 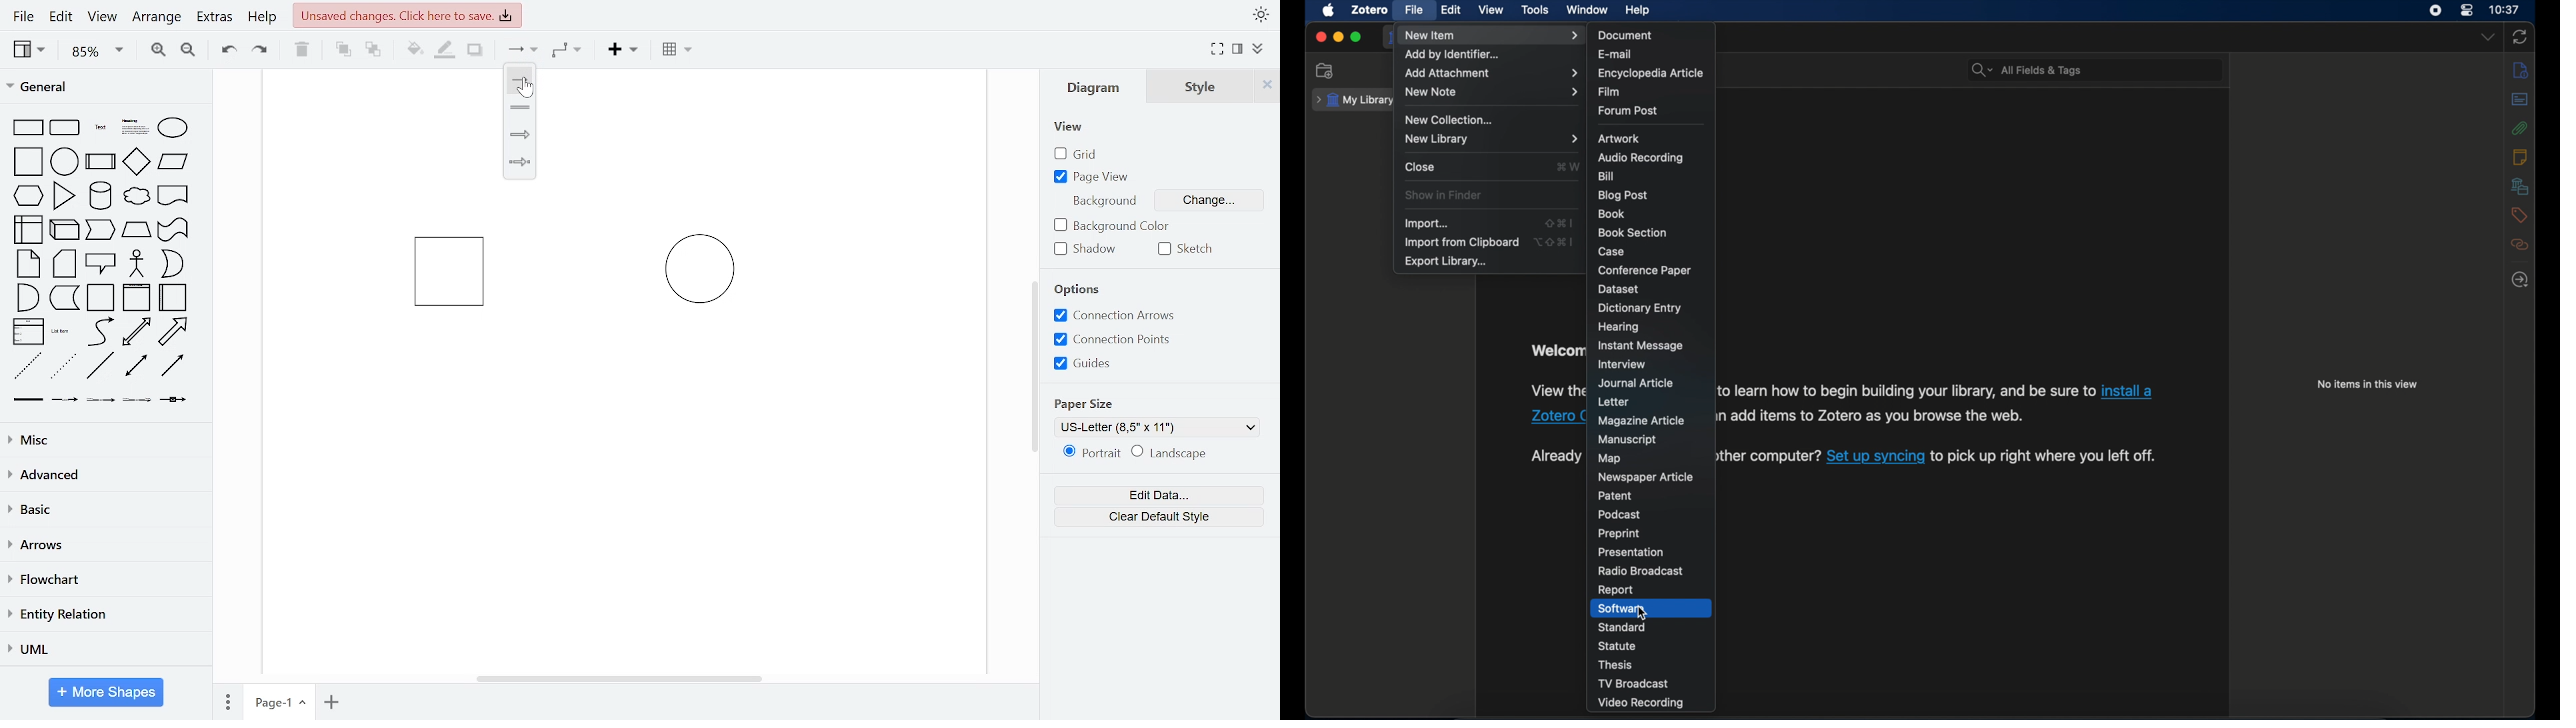 What do you see at coordinates (28, 367) in the screenshot?
I see `dashed line` at bounding box center [28, 367].